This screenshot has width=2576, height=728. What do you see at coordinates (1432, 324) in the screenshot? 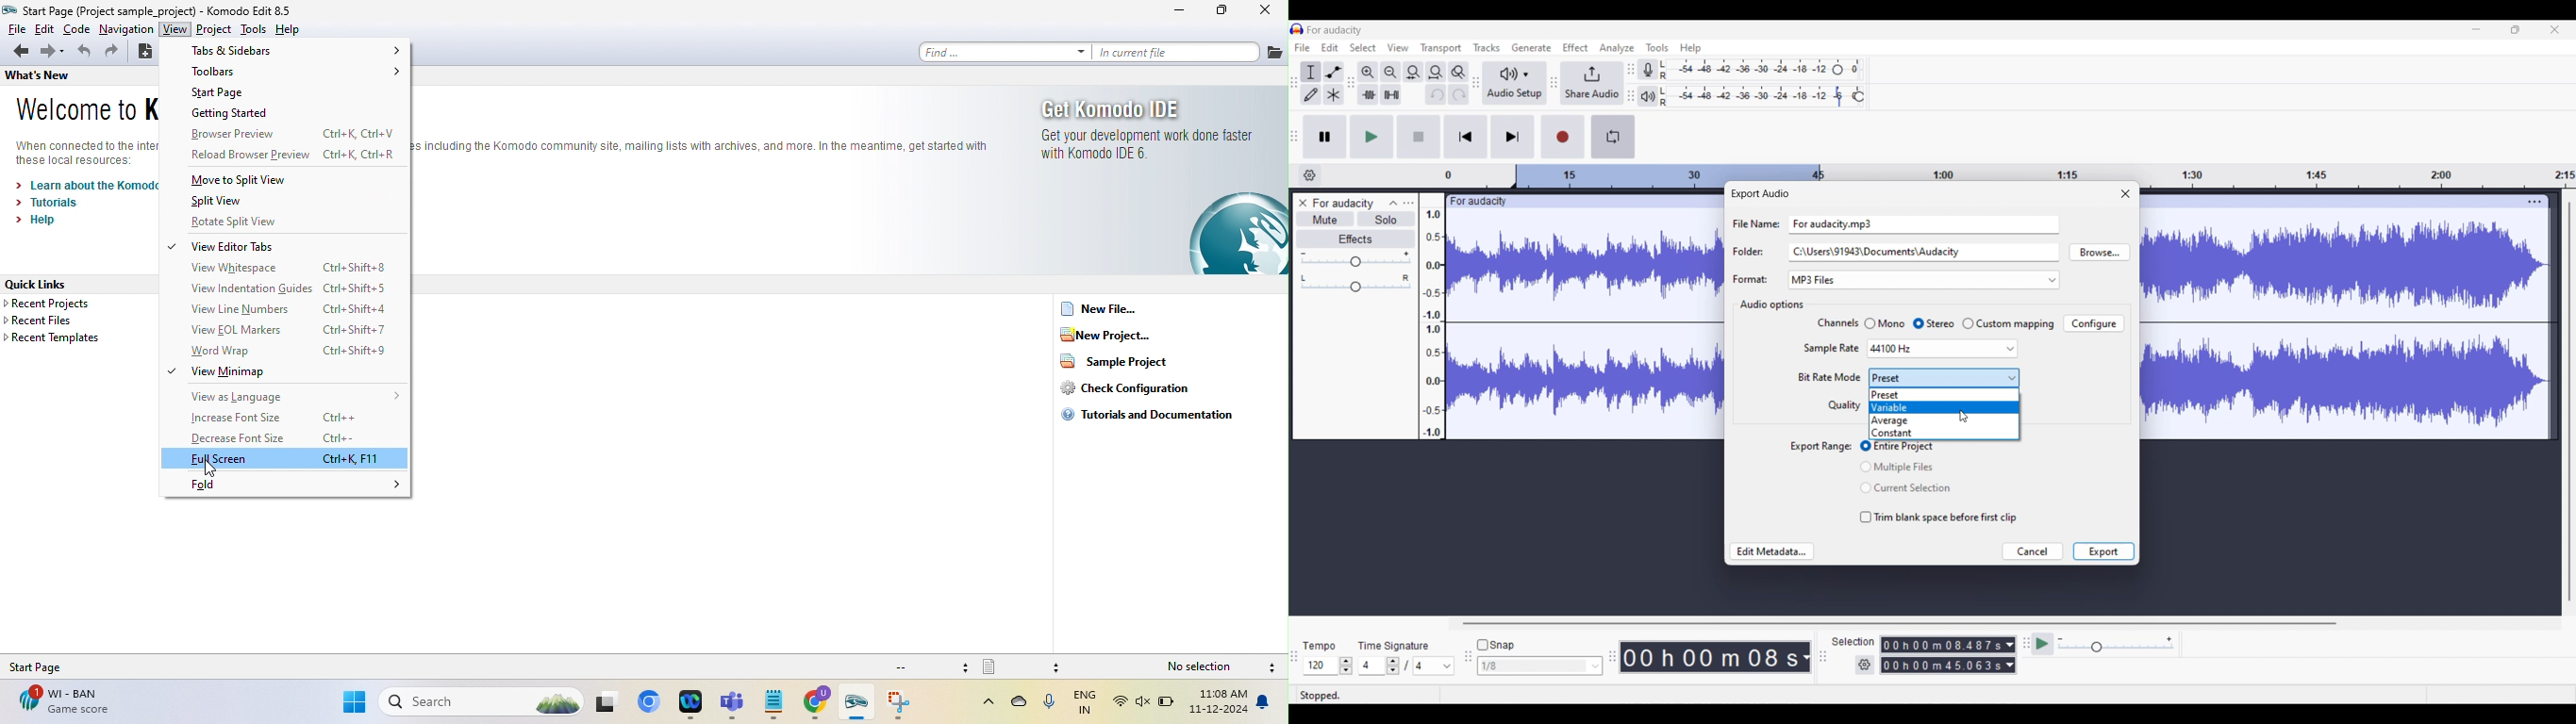
I see `Scale to measure intensty if sound` at bounding box center [1432, 324].